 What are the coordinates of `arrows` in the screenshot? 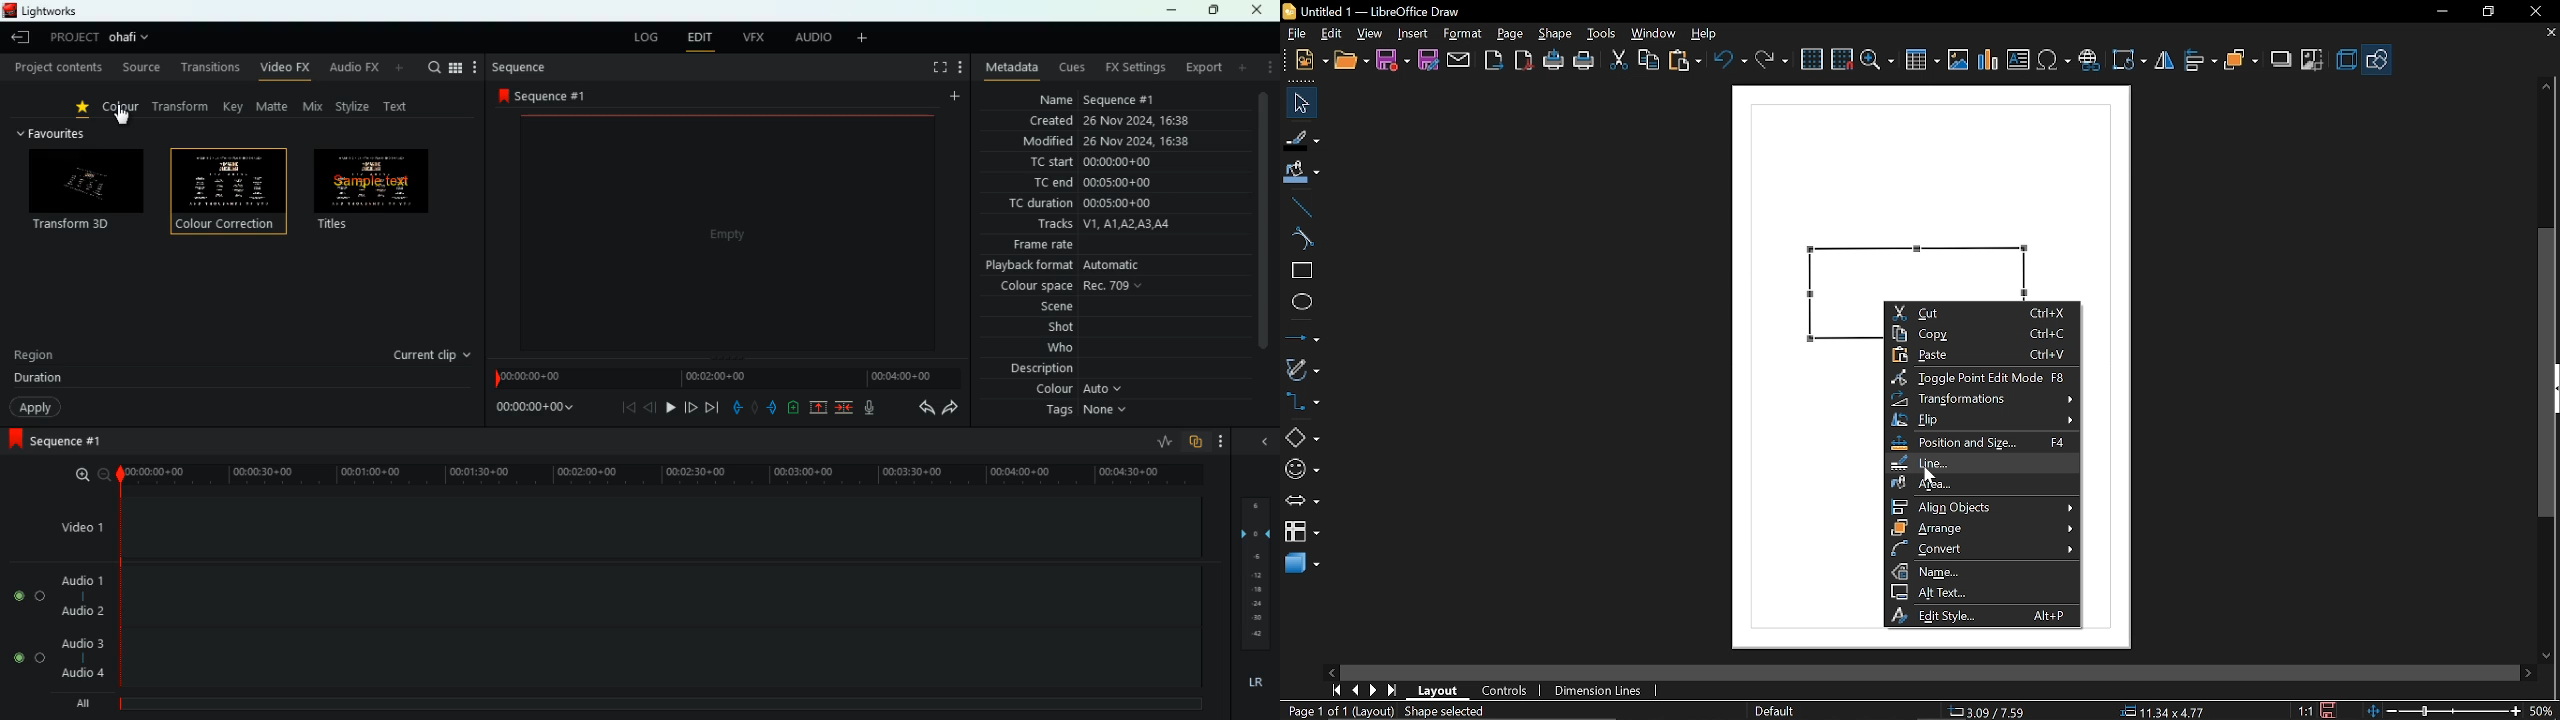 It's located at (1302, 501).